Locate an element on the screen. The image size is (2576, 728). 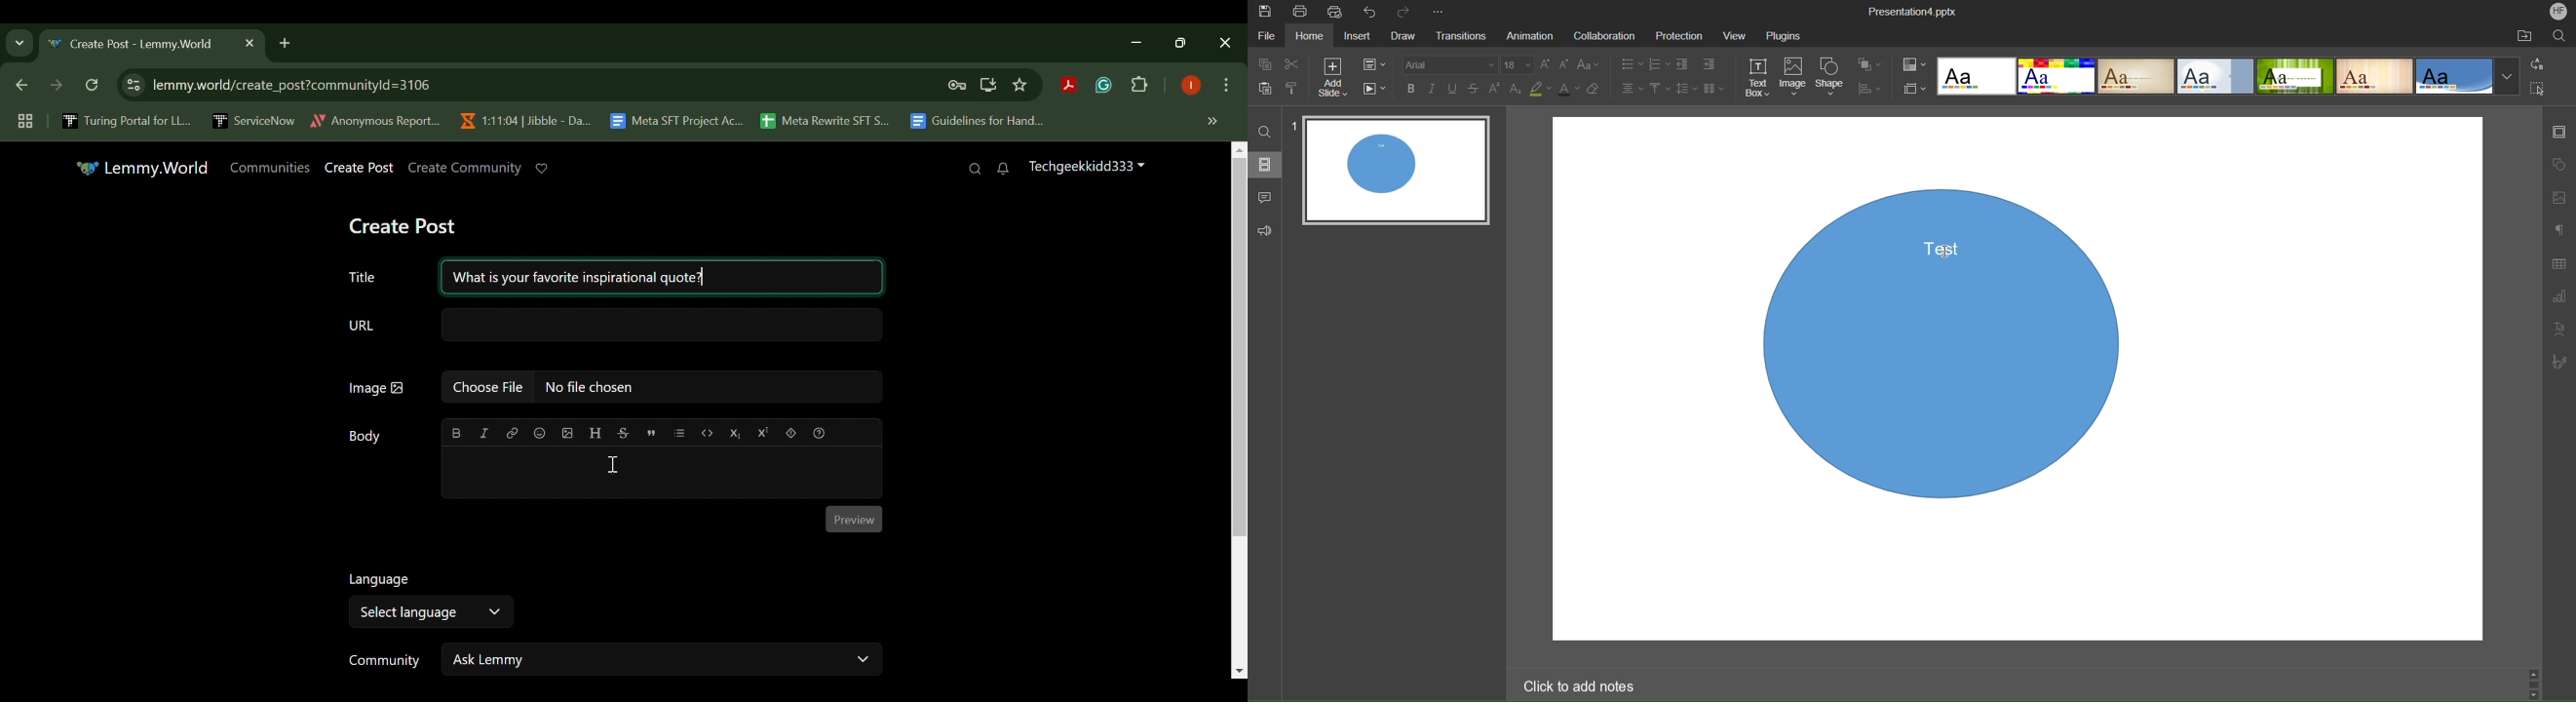
Image Setting is located at coordinates (2558, 197).